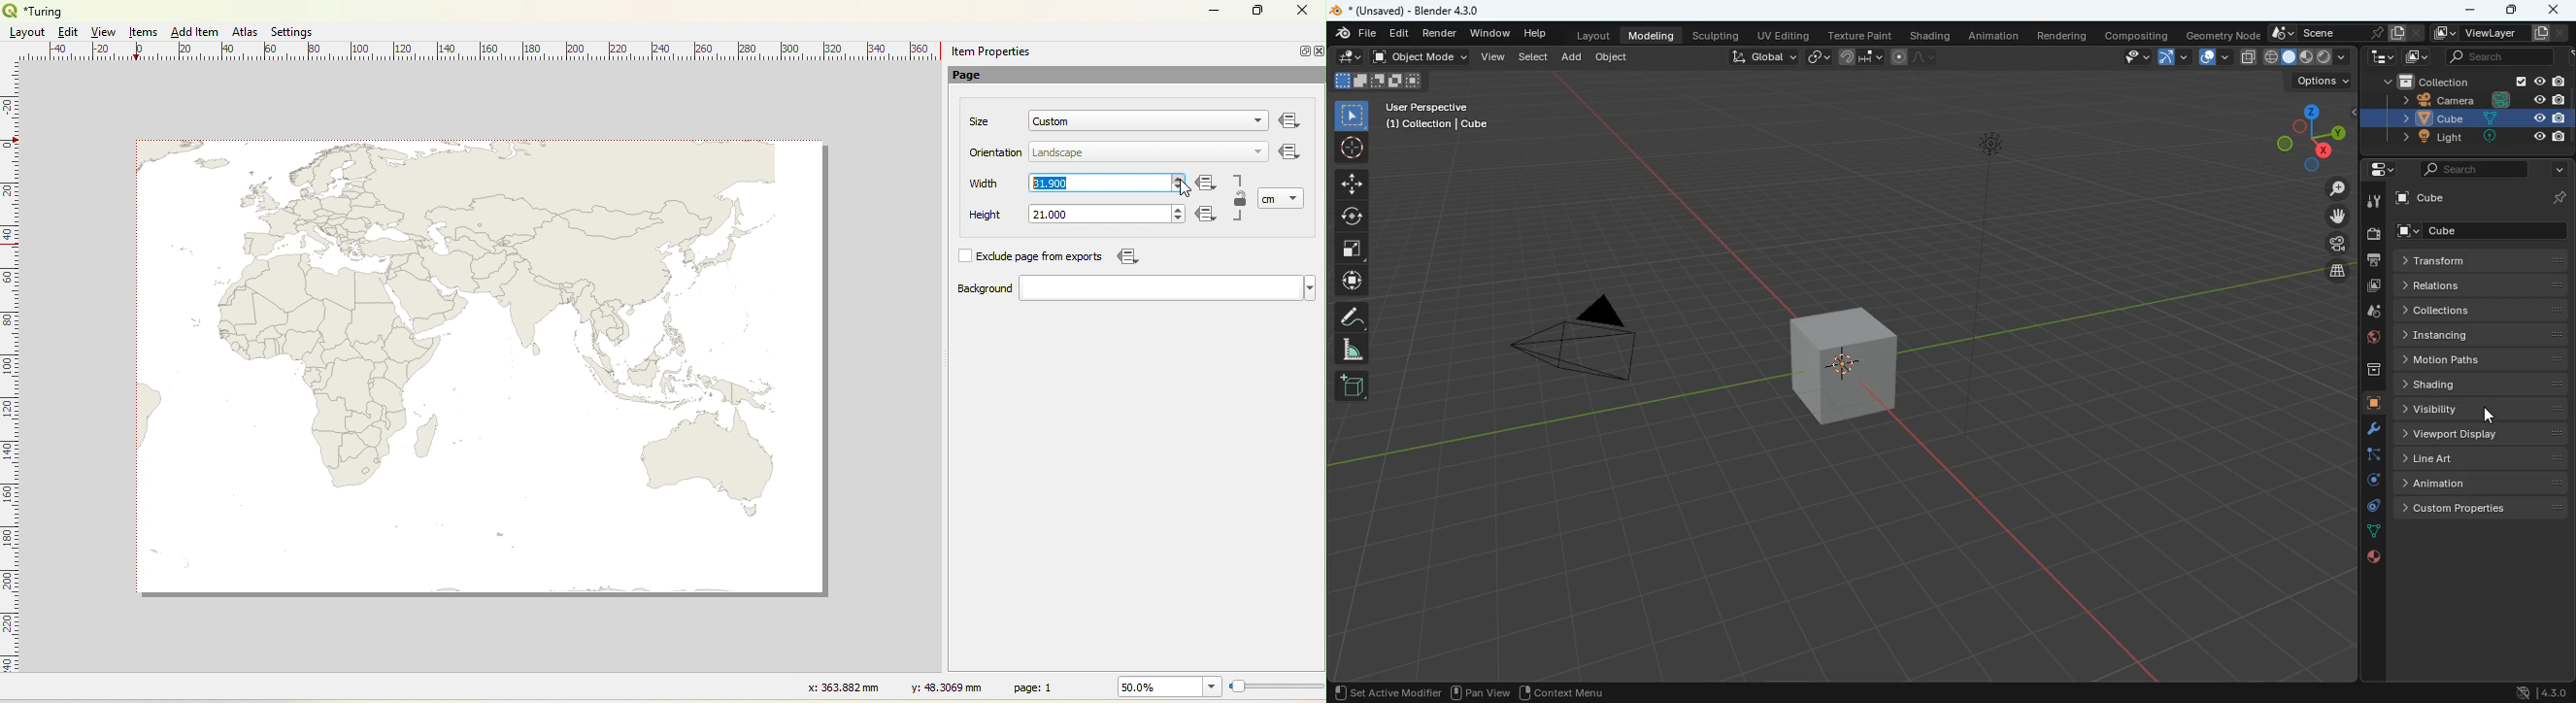 This screenshot has width=2576, height=728. What do you see at coordinates (2408, 33) in the screenshot?
I see `document` at bounding box center [2408, 33].